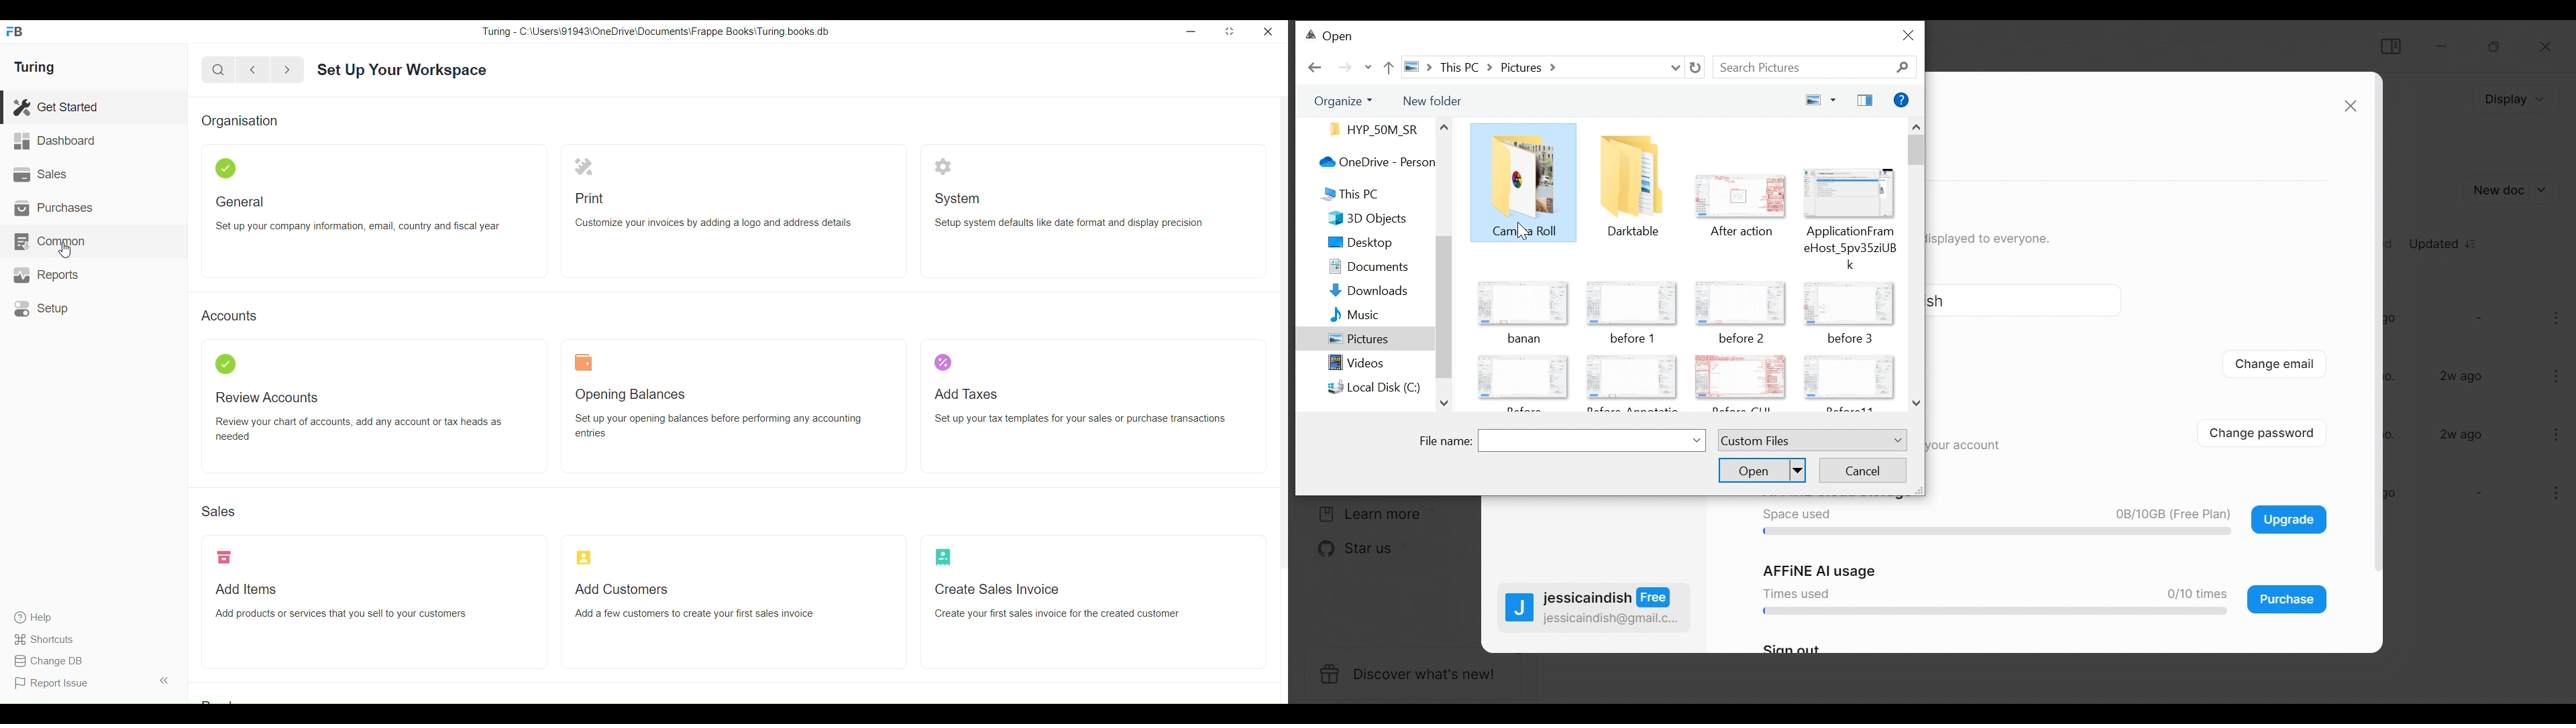  I want to click on Cursor, so click(65, 249).